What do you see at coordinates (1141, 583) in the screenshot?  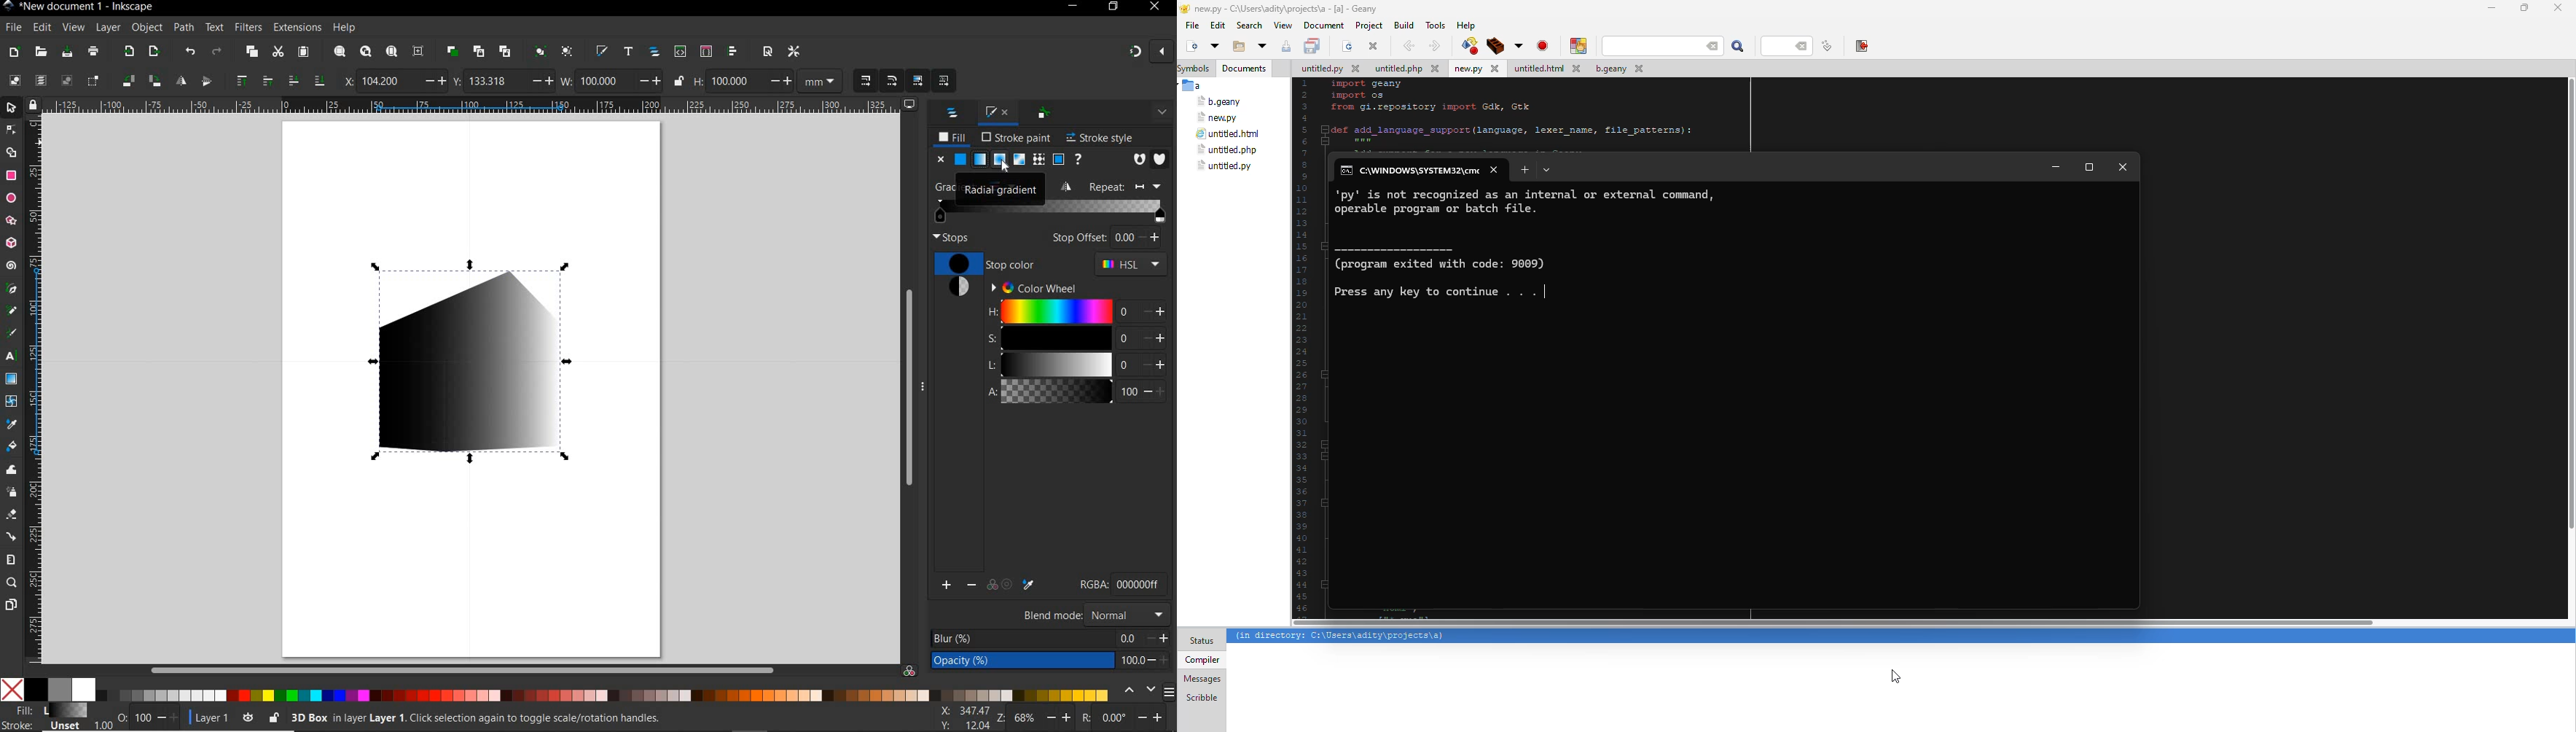 I see `COLOR MANAGED CODE` at bounding box center [1141, 583].